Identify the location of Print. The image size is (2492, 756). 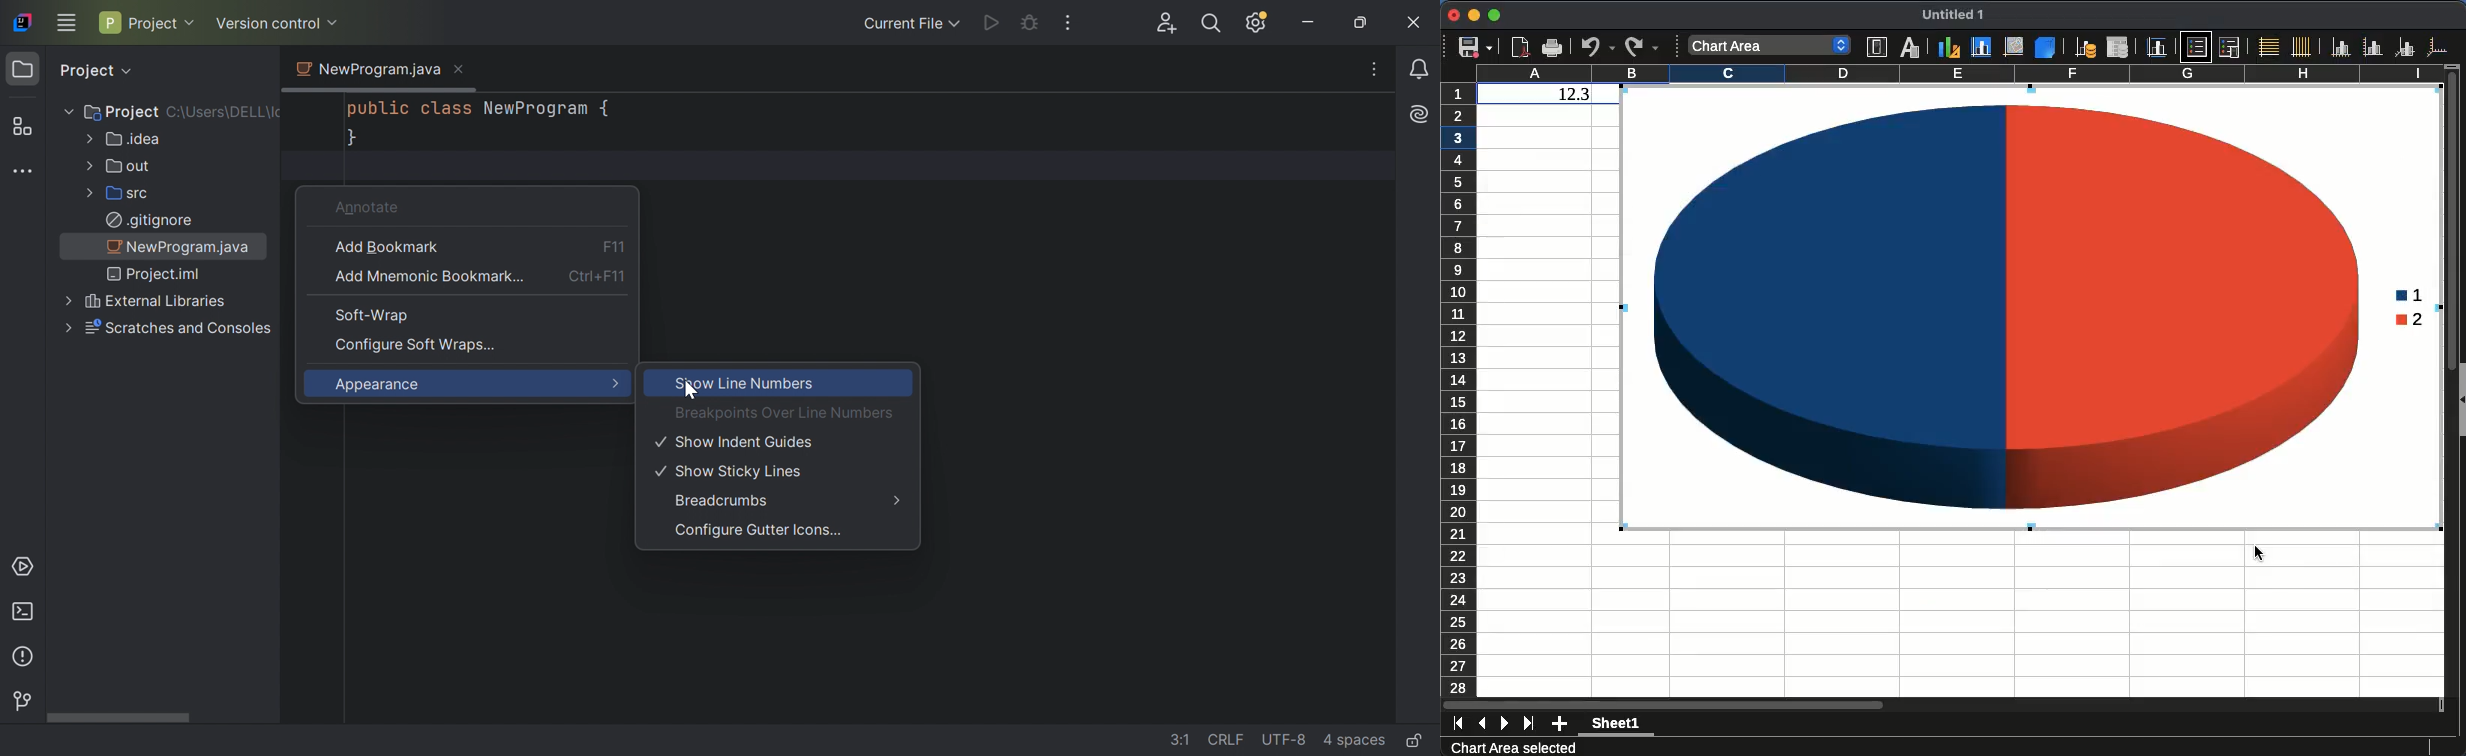
(1552, 48).